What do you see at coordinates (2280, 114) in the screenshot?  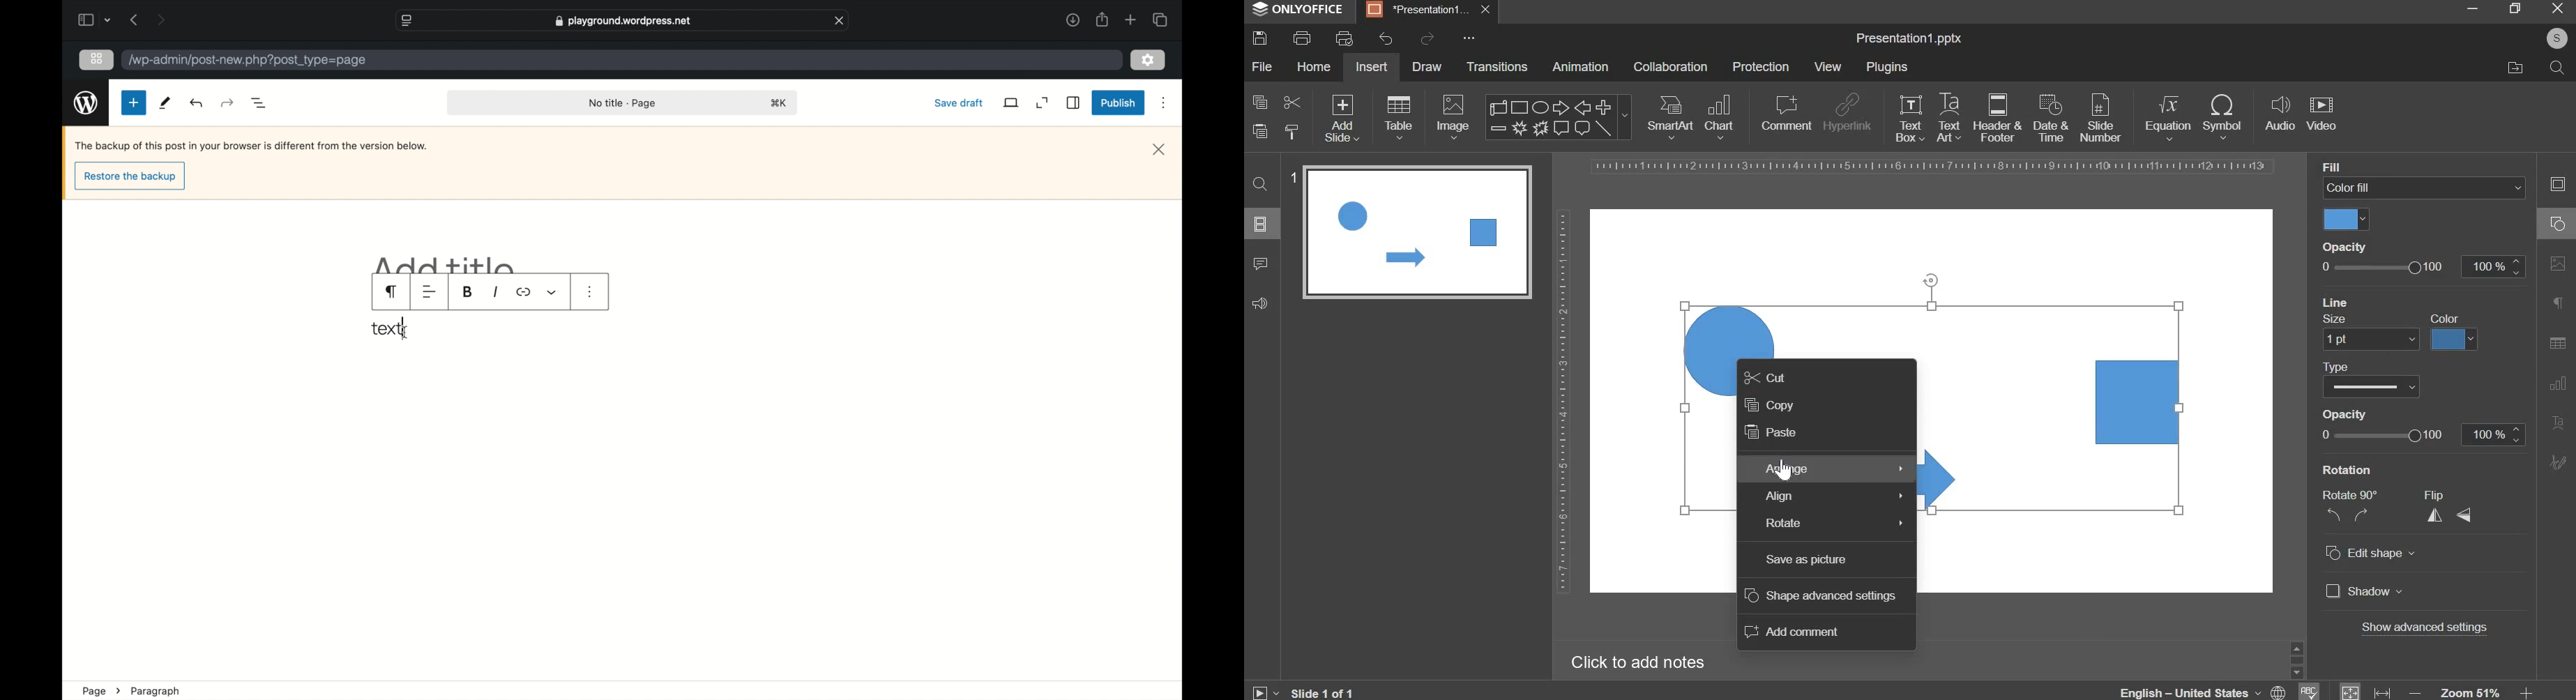 I see `audio` at bounding box center [2280, 114].